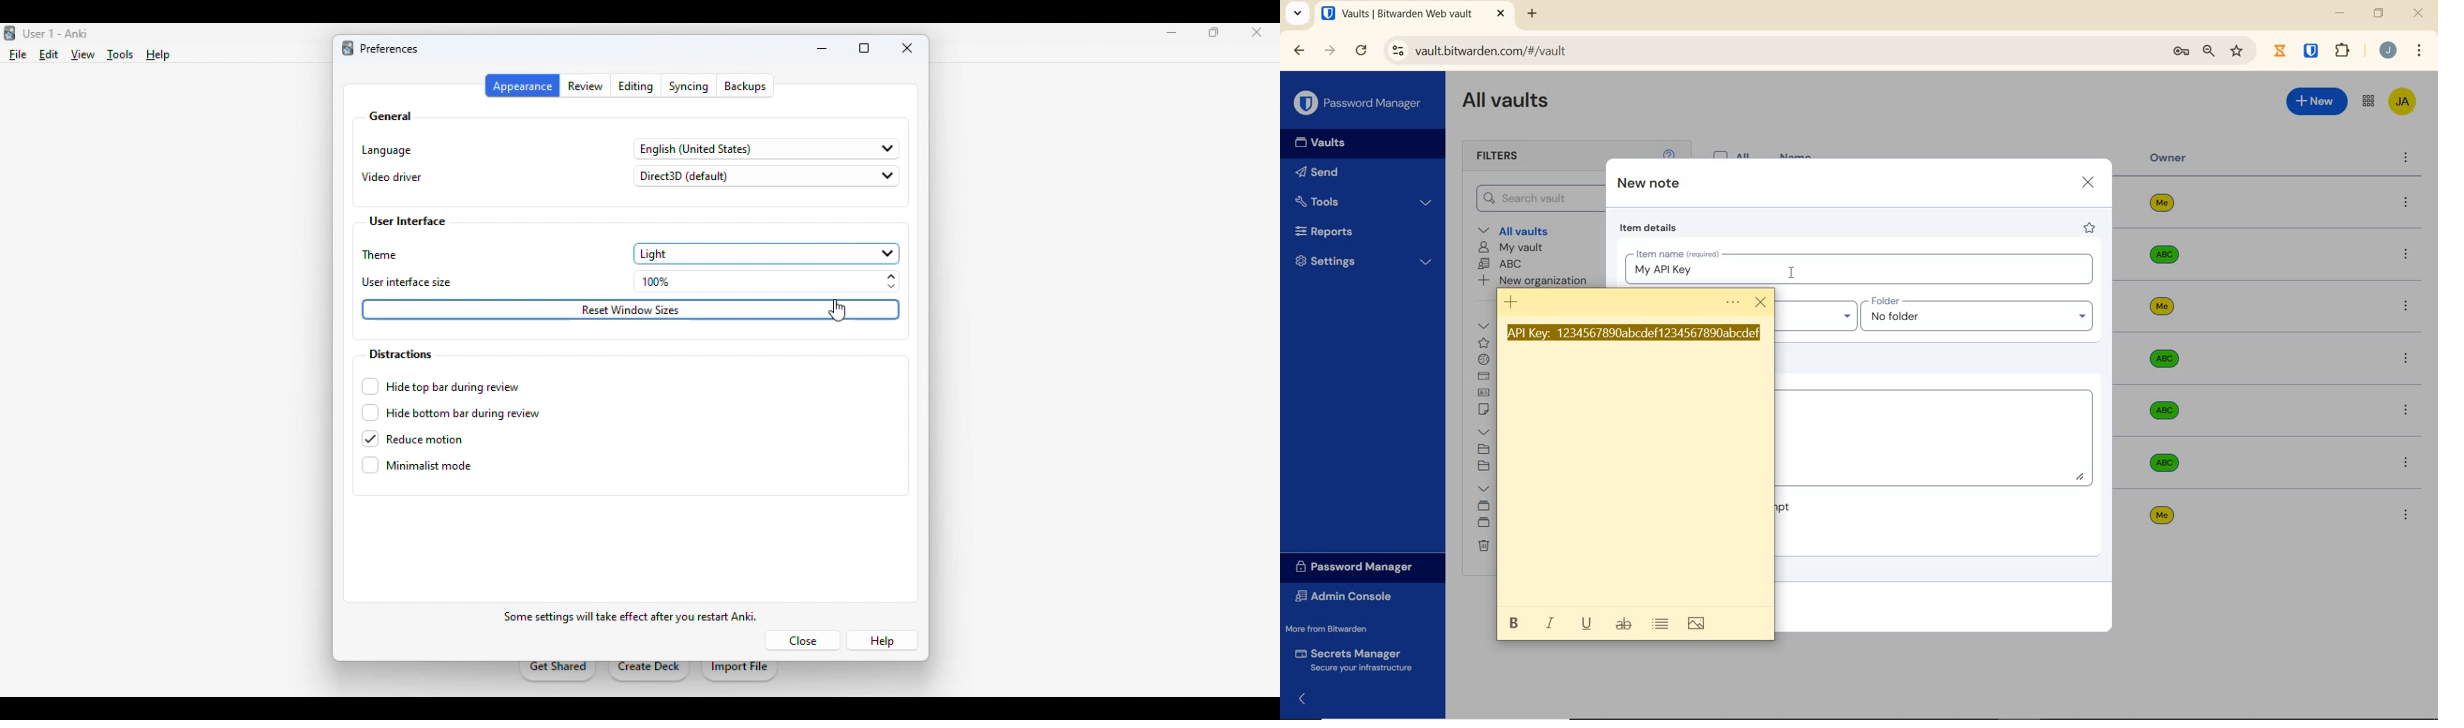 The width and height of the screenshot is (2464, 728). I want to click on help, so click(1669, 152).